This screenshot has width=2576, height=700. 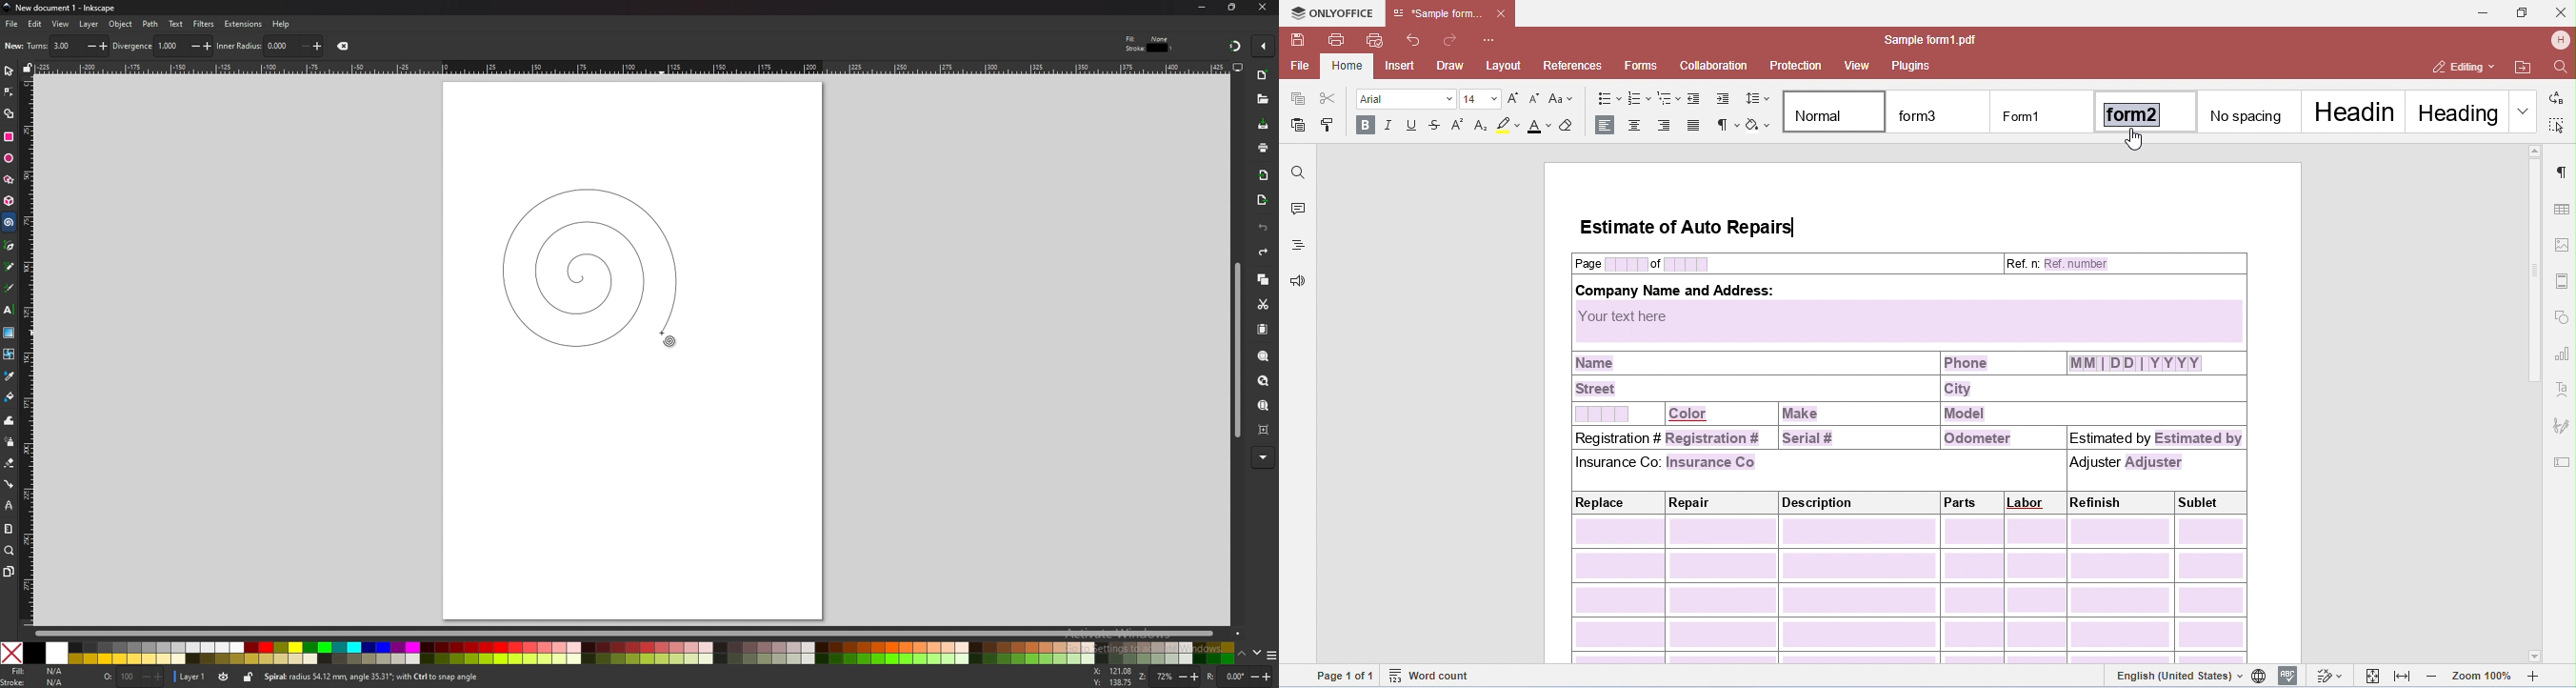 I want to click on display tools, so click(x=1239, y=67).